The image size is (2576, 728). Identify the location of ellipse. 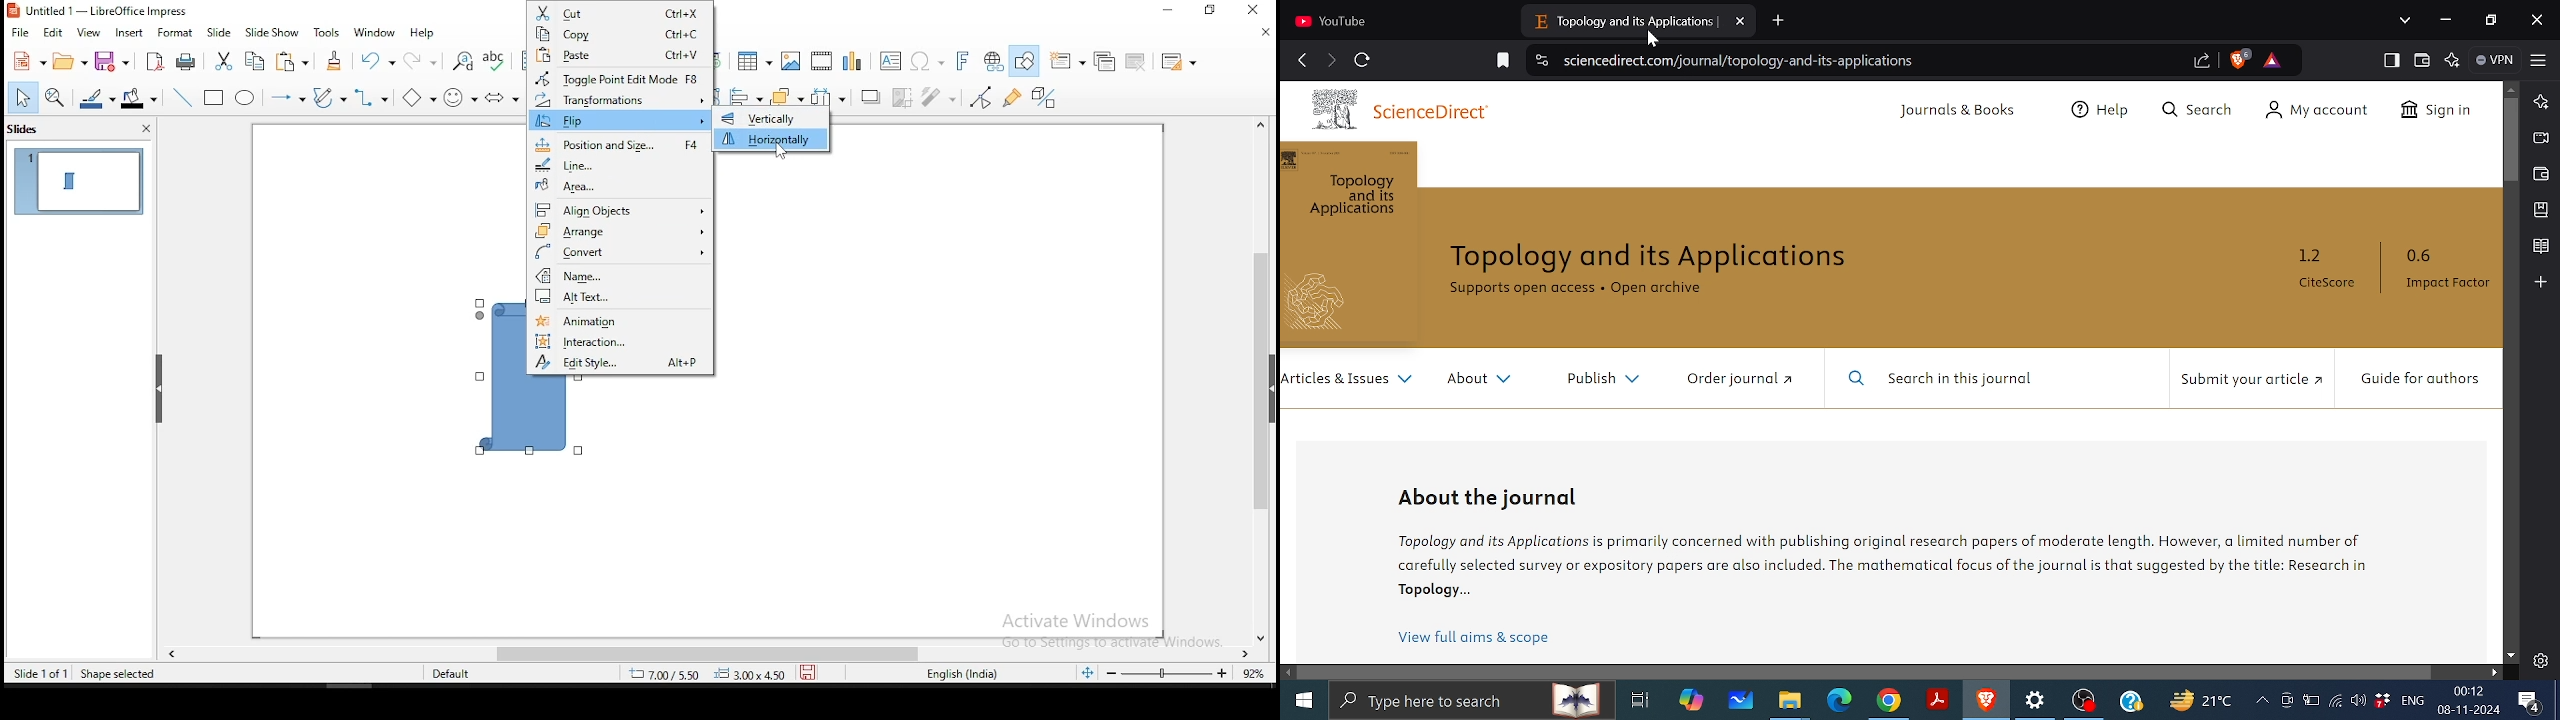
(247, 99).